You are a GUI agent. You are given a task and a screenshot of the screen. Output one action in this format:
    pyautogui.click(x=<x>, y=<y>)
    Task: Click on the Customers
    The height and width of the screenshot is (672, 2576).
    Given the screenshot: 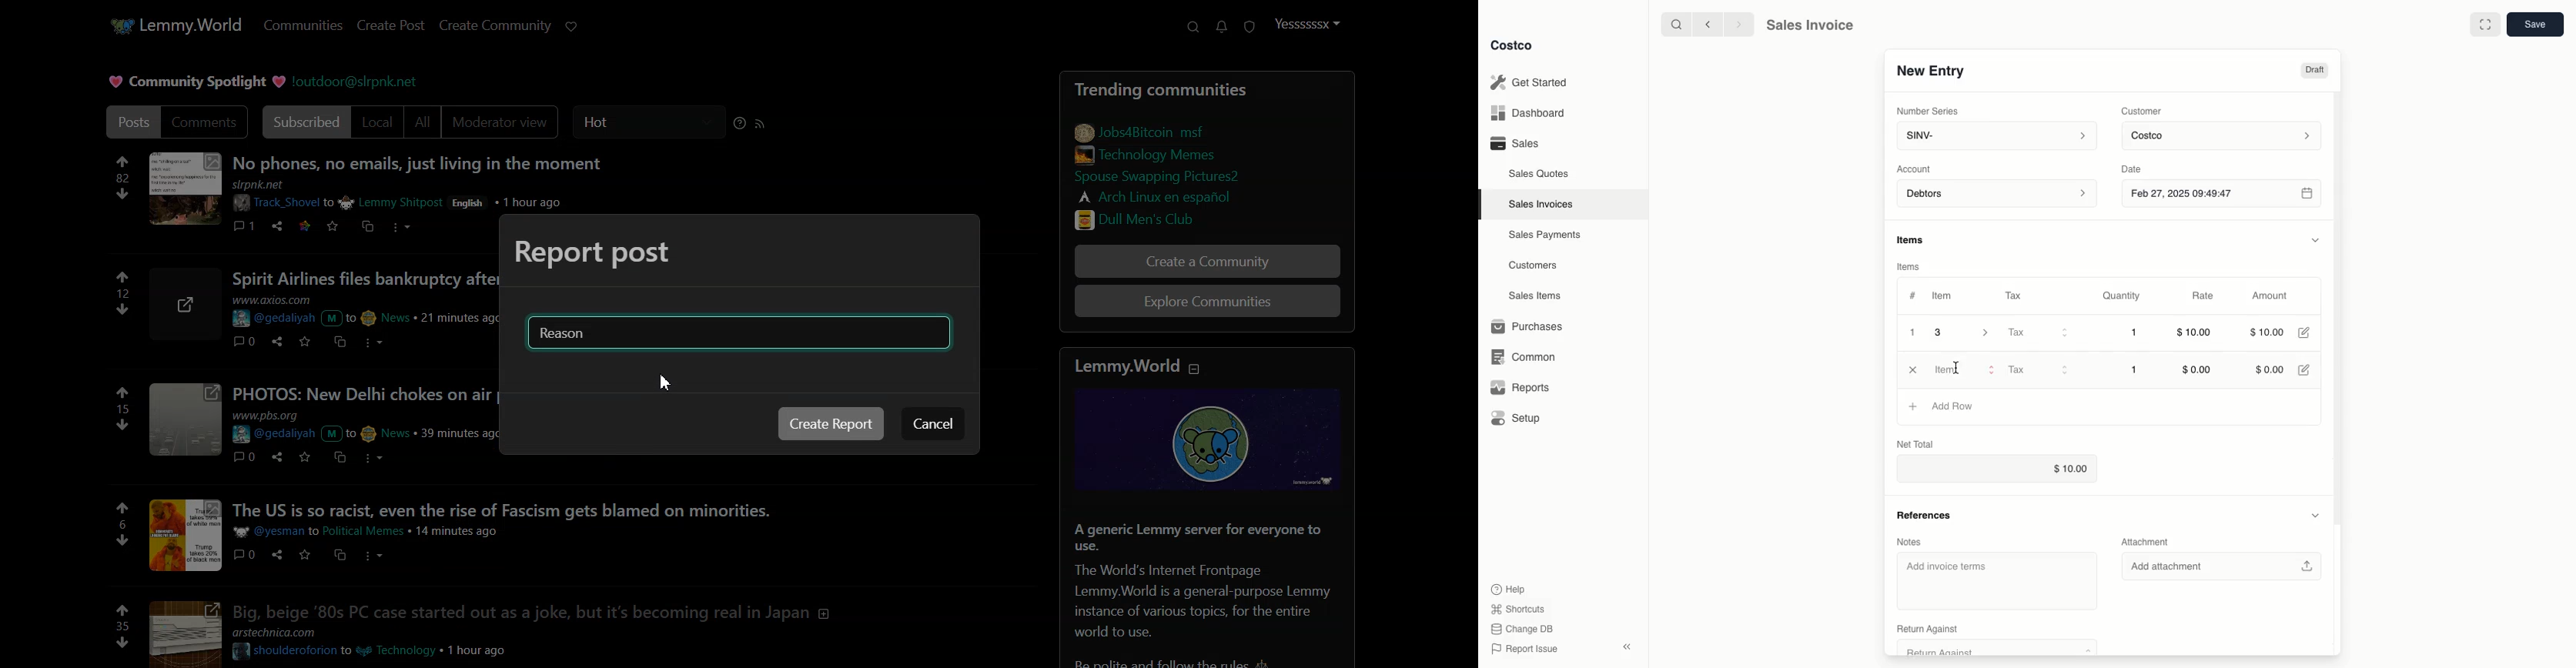 What is the action you would take?
    pyautogui.click(x=1535, y=265)
    